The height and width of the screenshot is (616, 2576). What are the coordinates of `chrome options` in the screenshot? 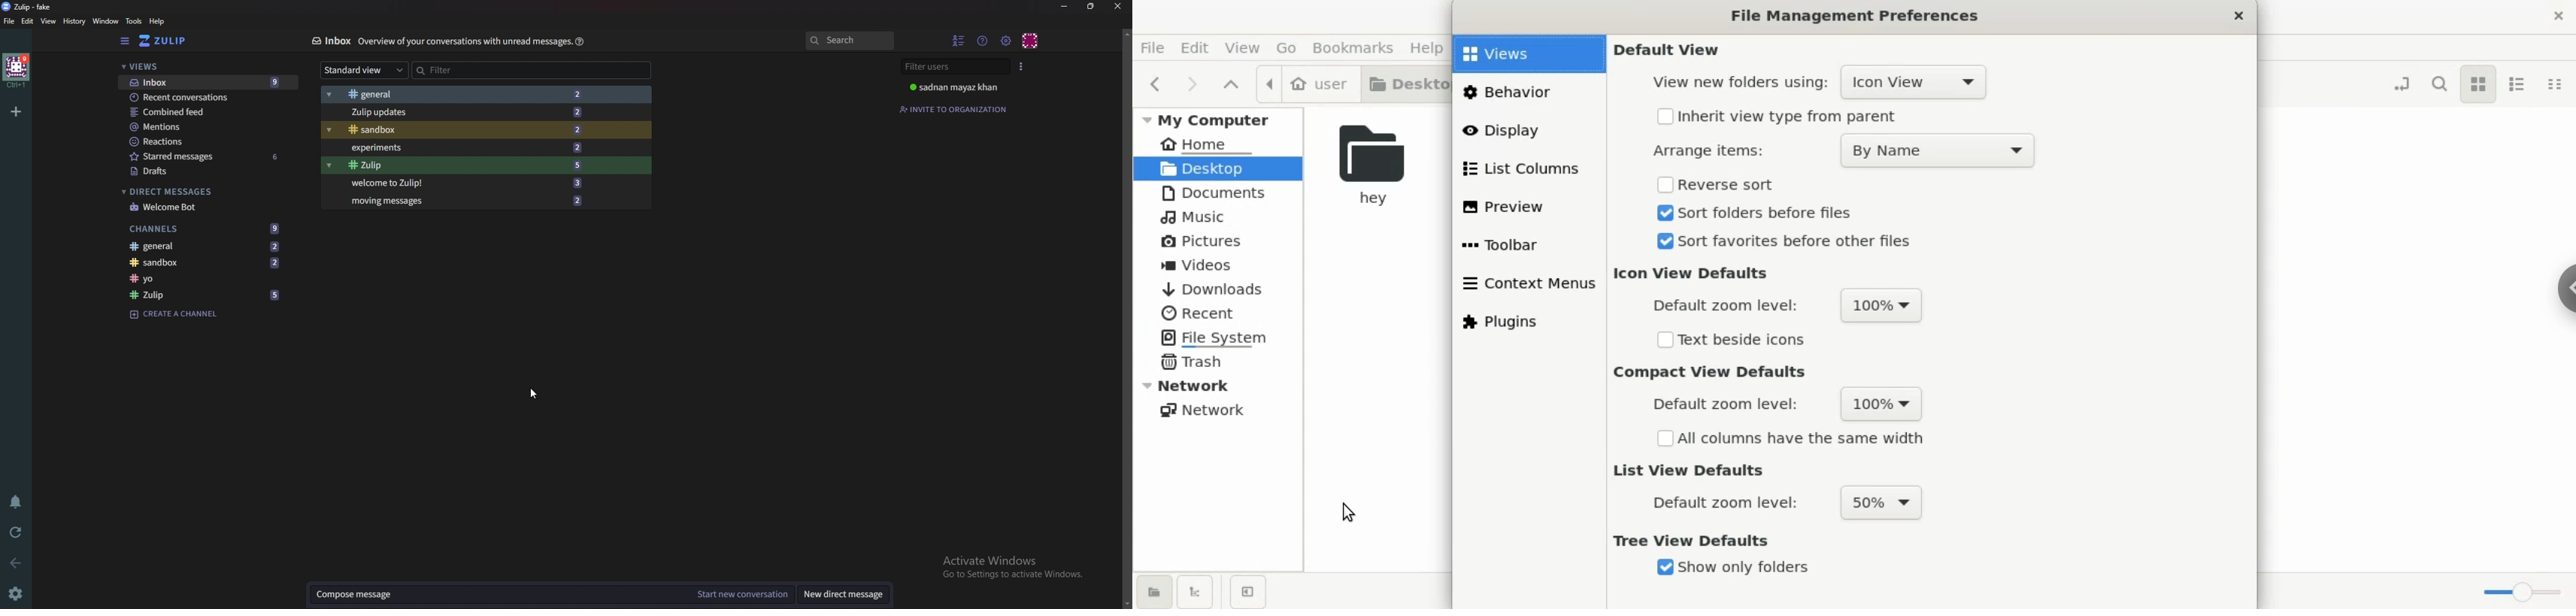 It's located at (2564, 289).